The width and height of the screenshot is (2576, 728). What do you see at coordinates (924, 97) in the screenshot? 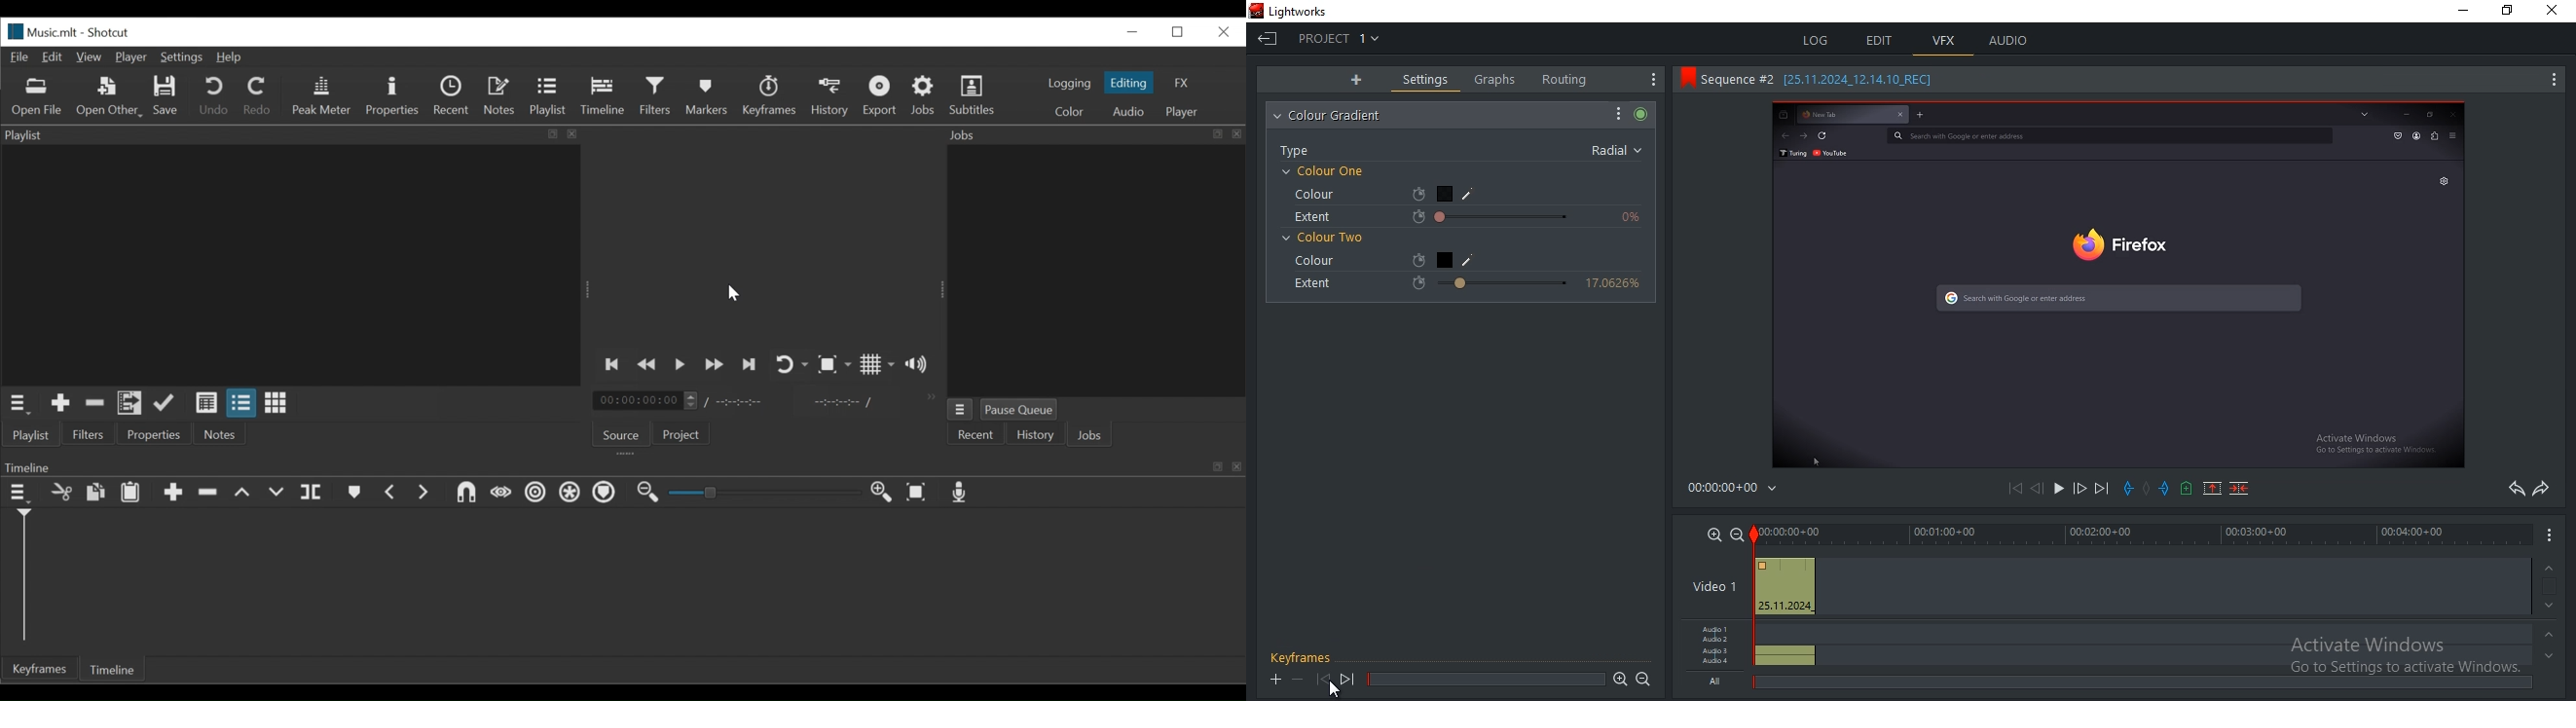
I see `Jobs` at bounding box center [924, 97].